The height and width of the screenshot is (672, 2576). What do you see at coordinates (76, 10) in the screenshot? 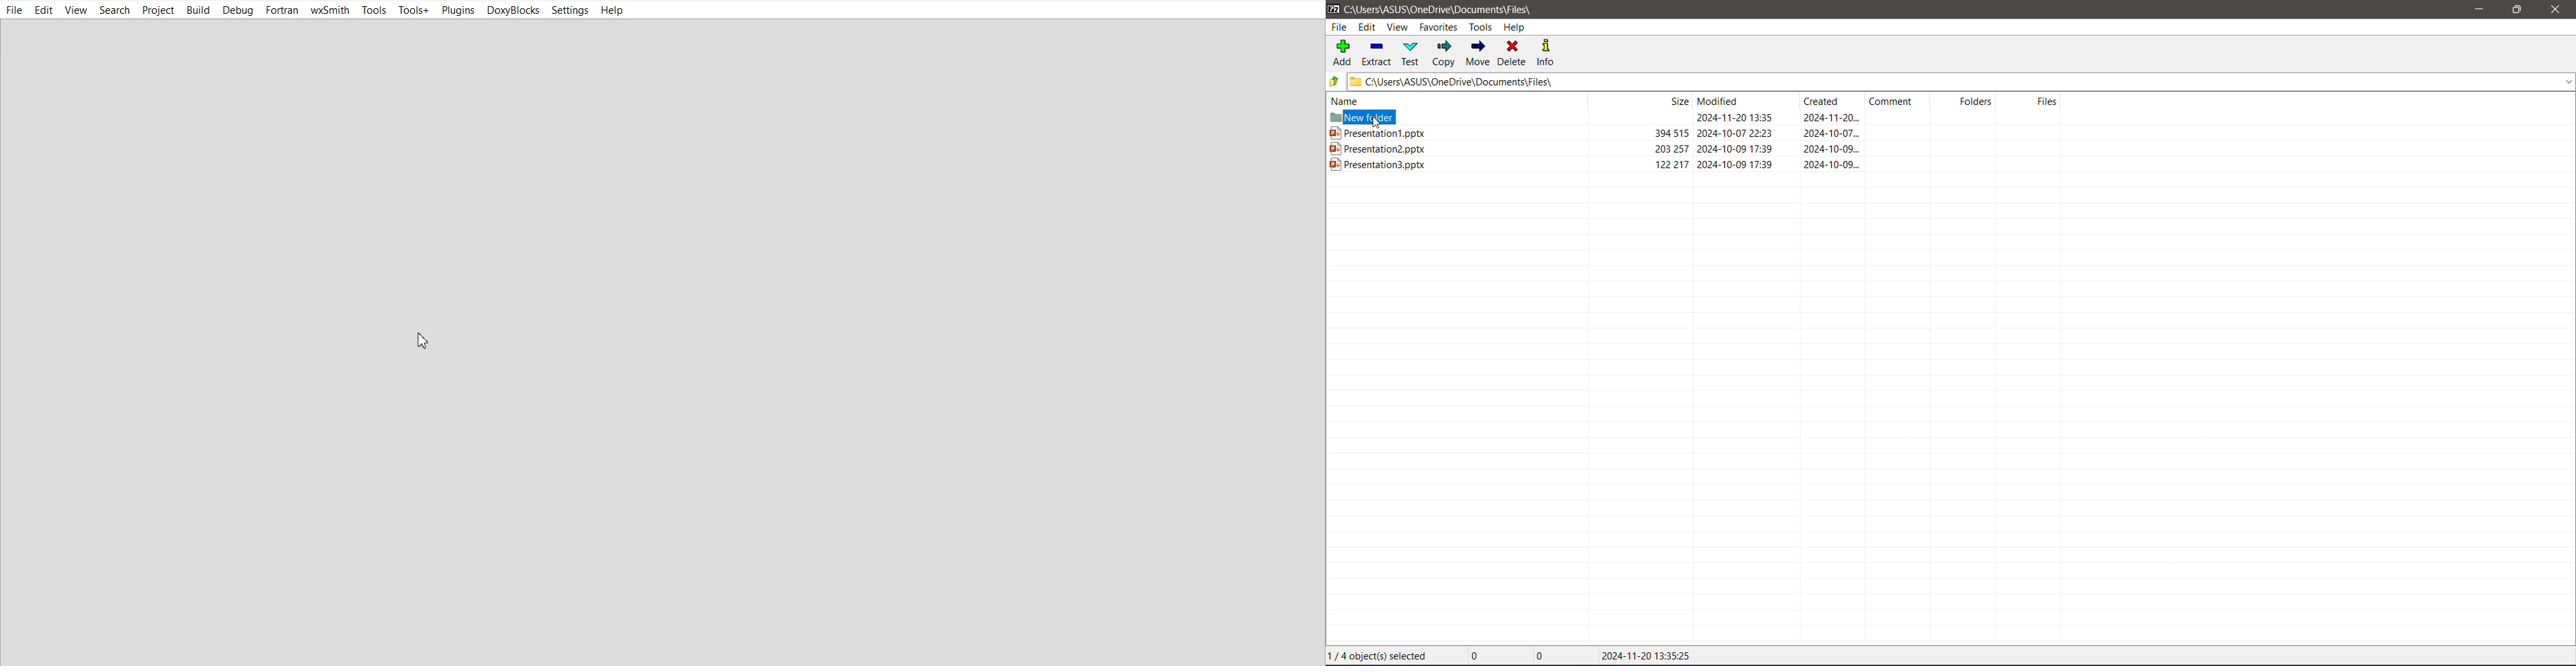
I see `View` at bounding box center [76, 10].